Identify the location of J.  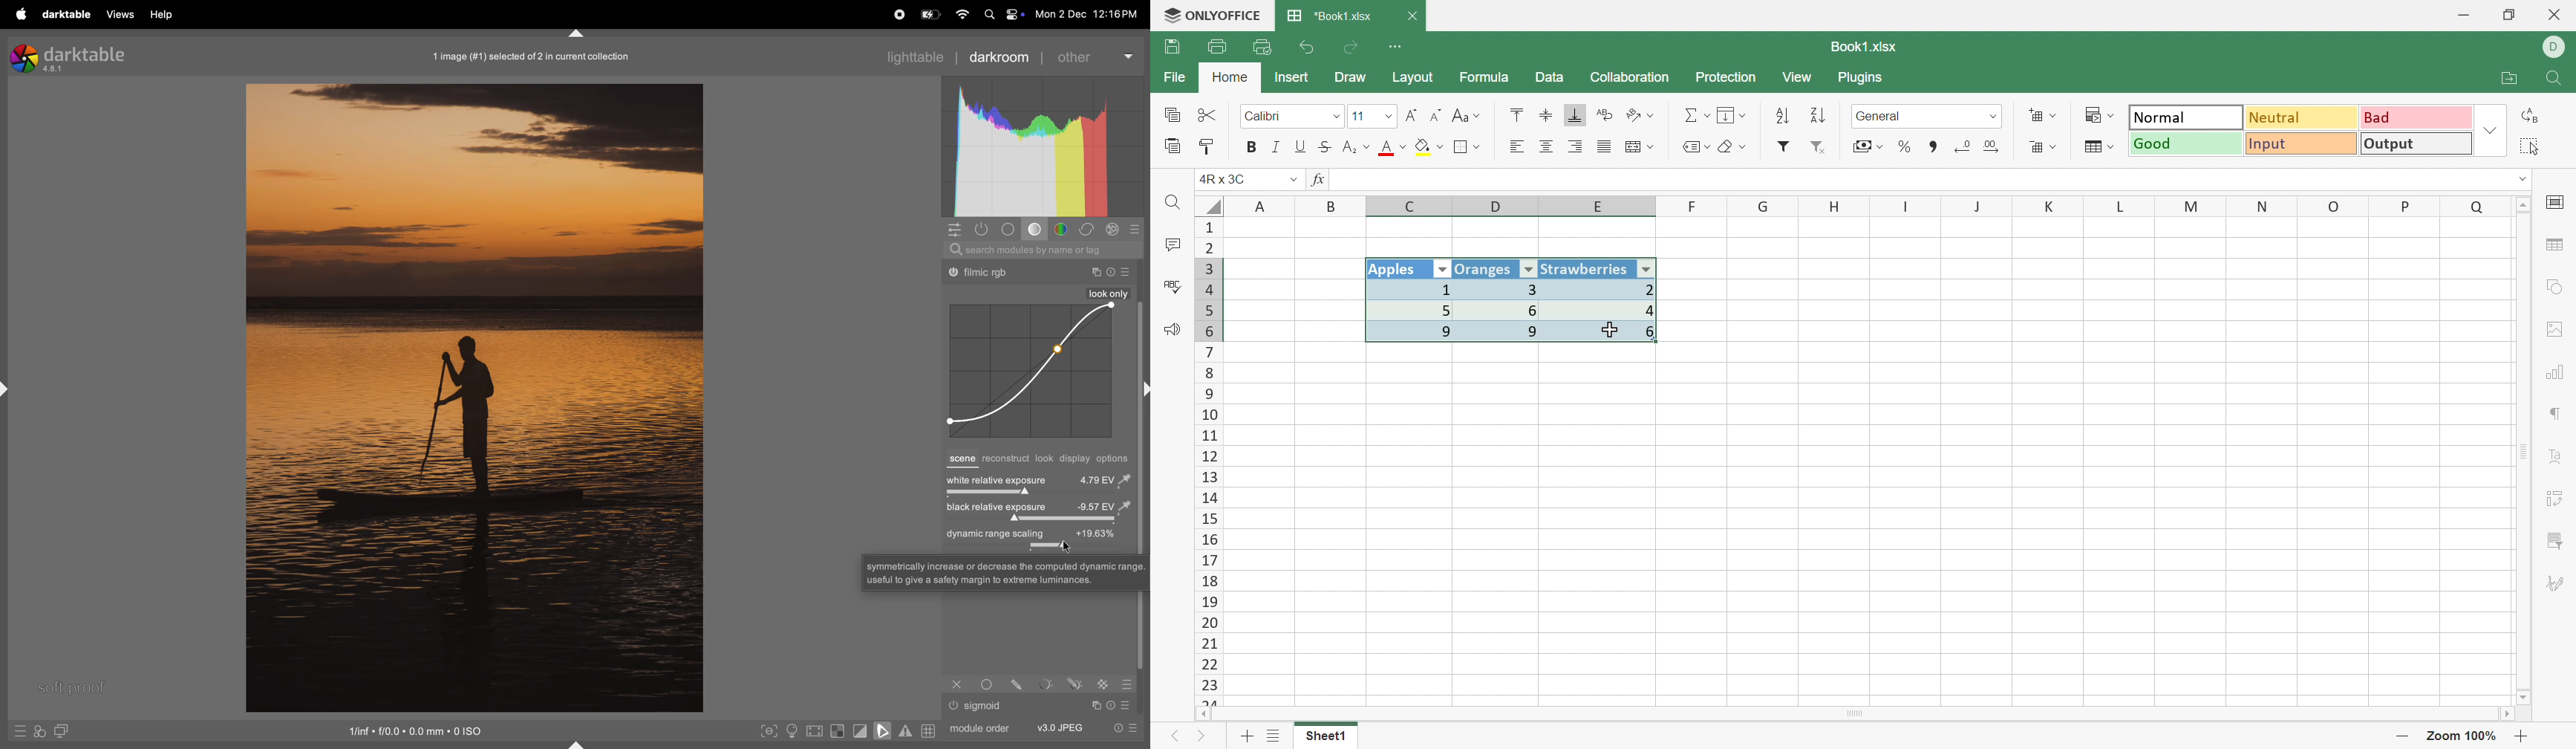
(1979, 207).